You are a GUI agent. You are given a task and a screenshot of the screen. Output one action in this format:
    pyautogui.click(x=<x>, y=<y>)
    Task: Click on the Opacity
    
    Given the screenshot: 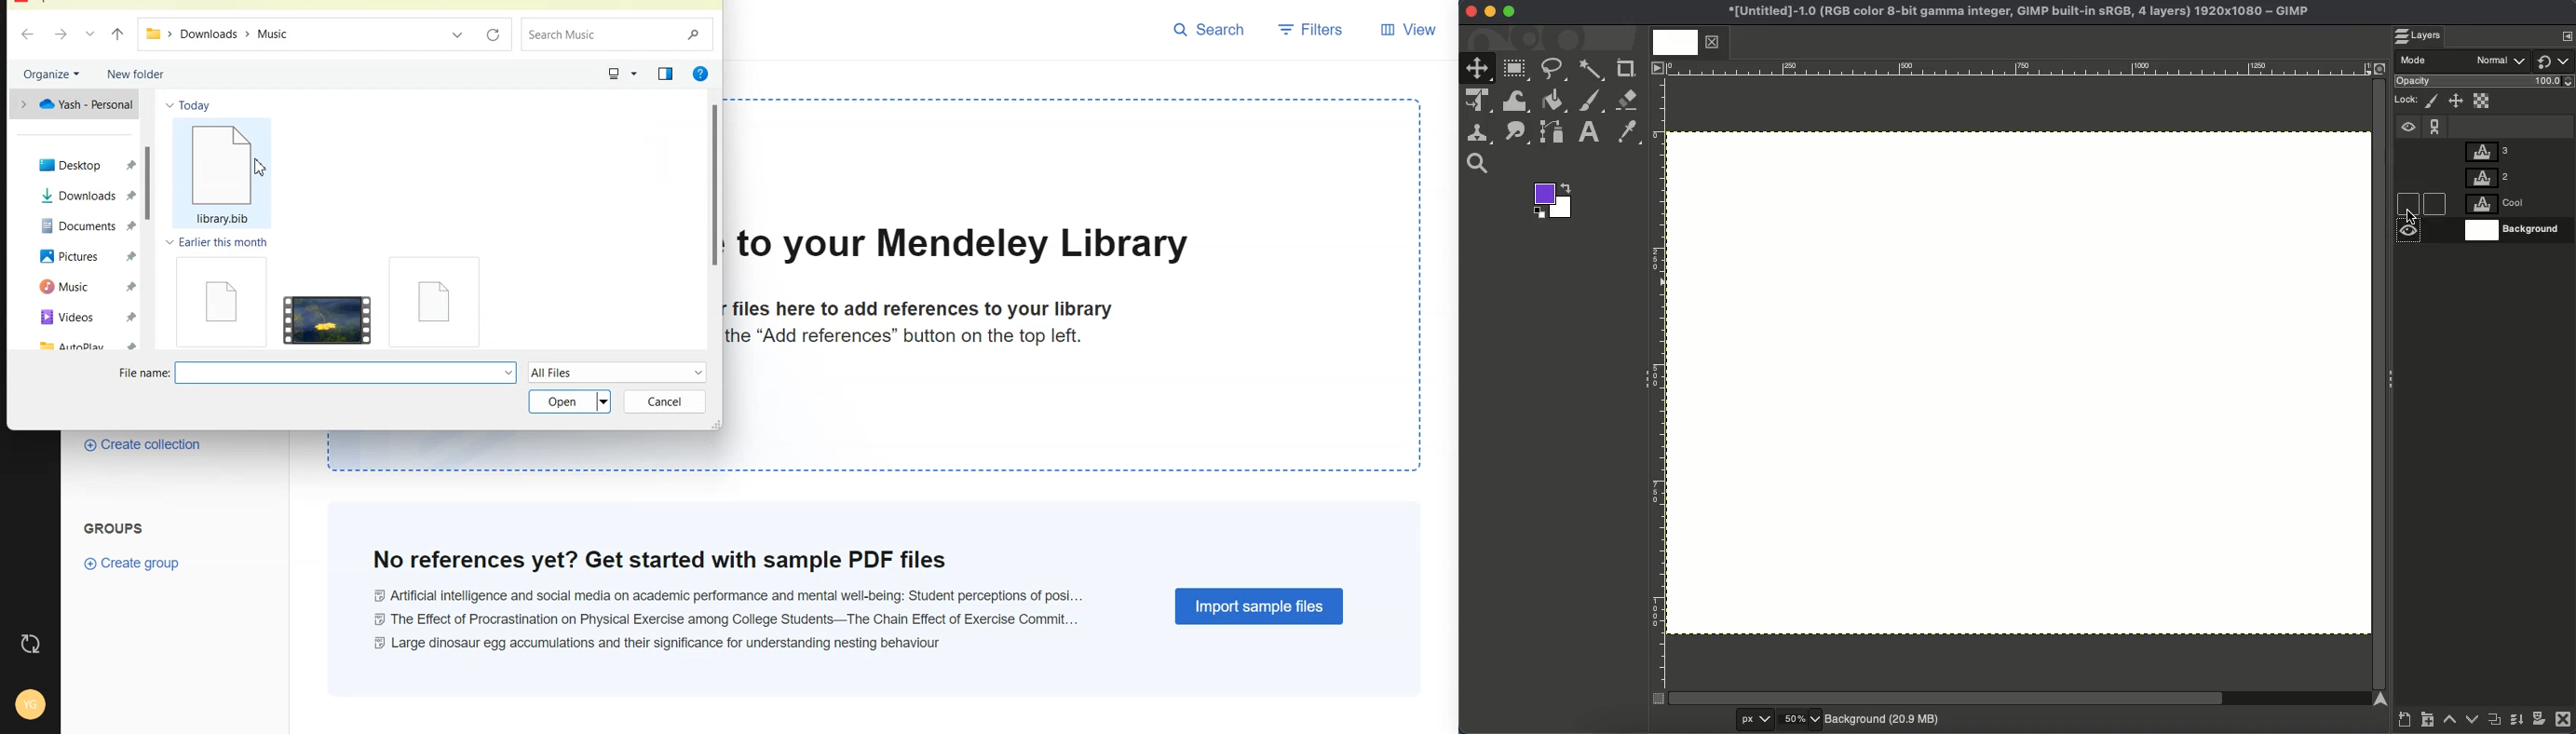 What is the action you would take?
    pyautogui.click(x=2487, y=83)
    